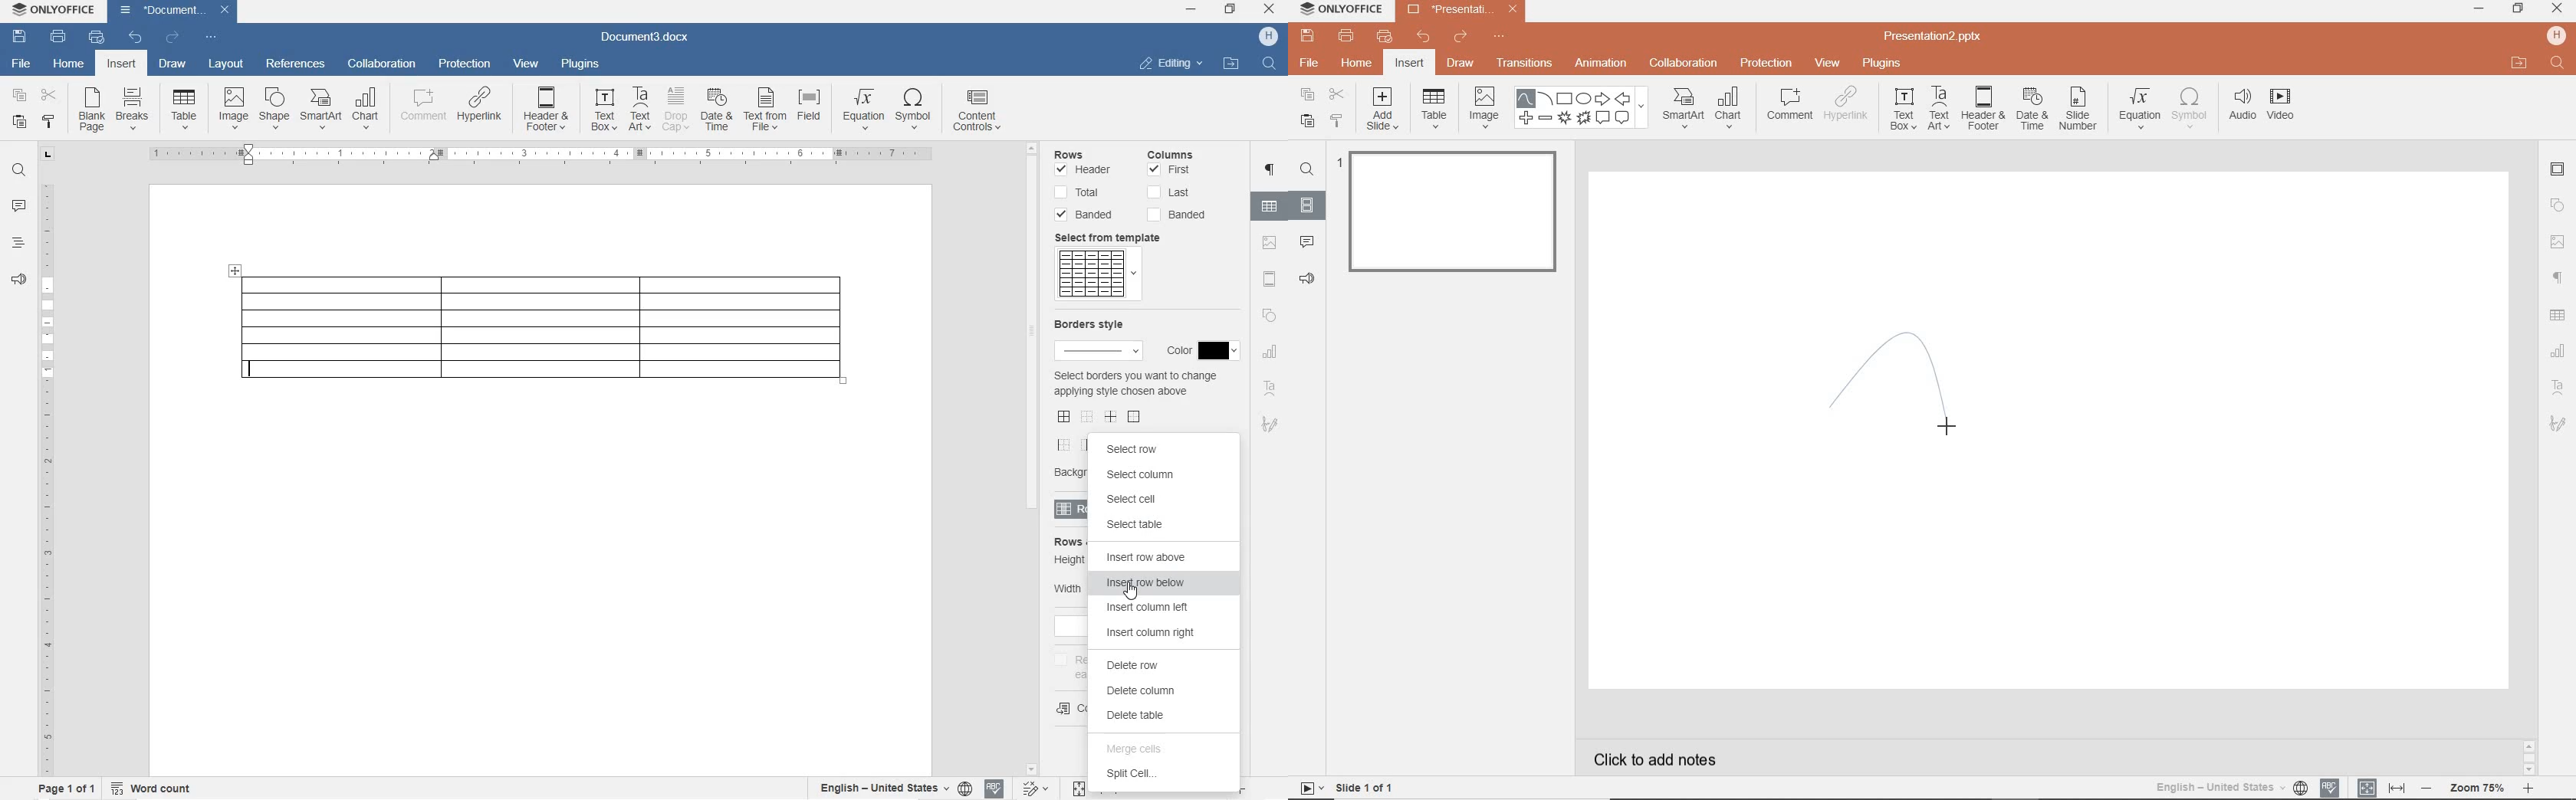 The width and height of the screenshot is (2576, 812). I want to click on FIND, so click(18, 172).